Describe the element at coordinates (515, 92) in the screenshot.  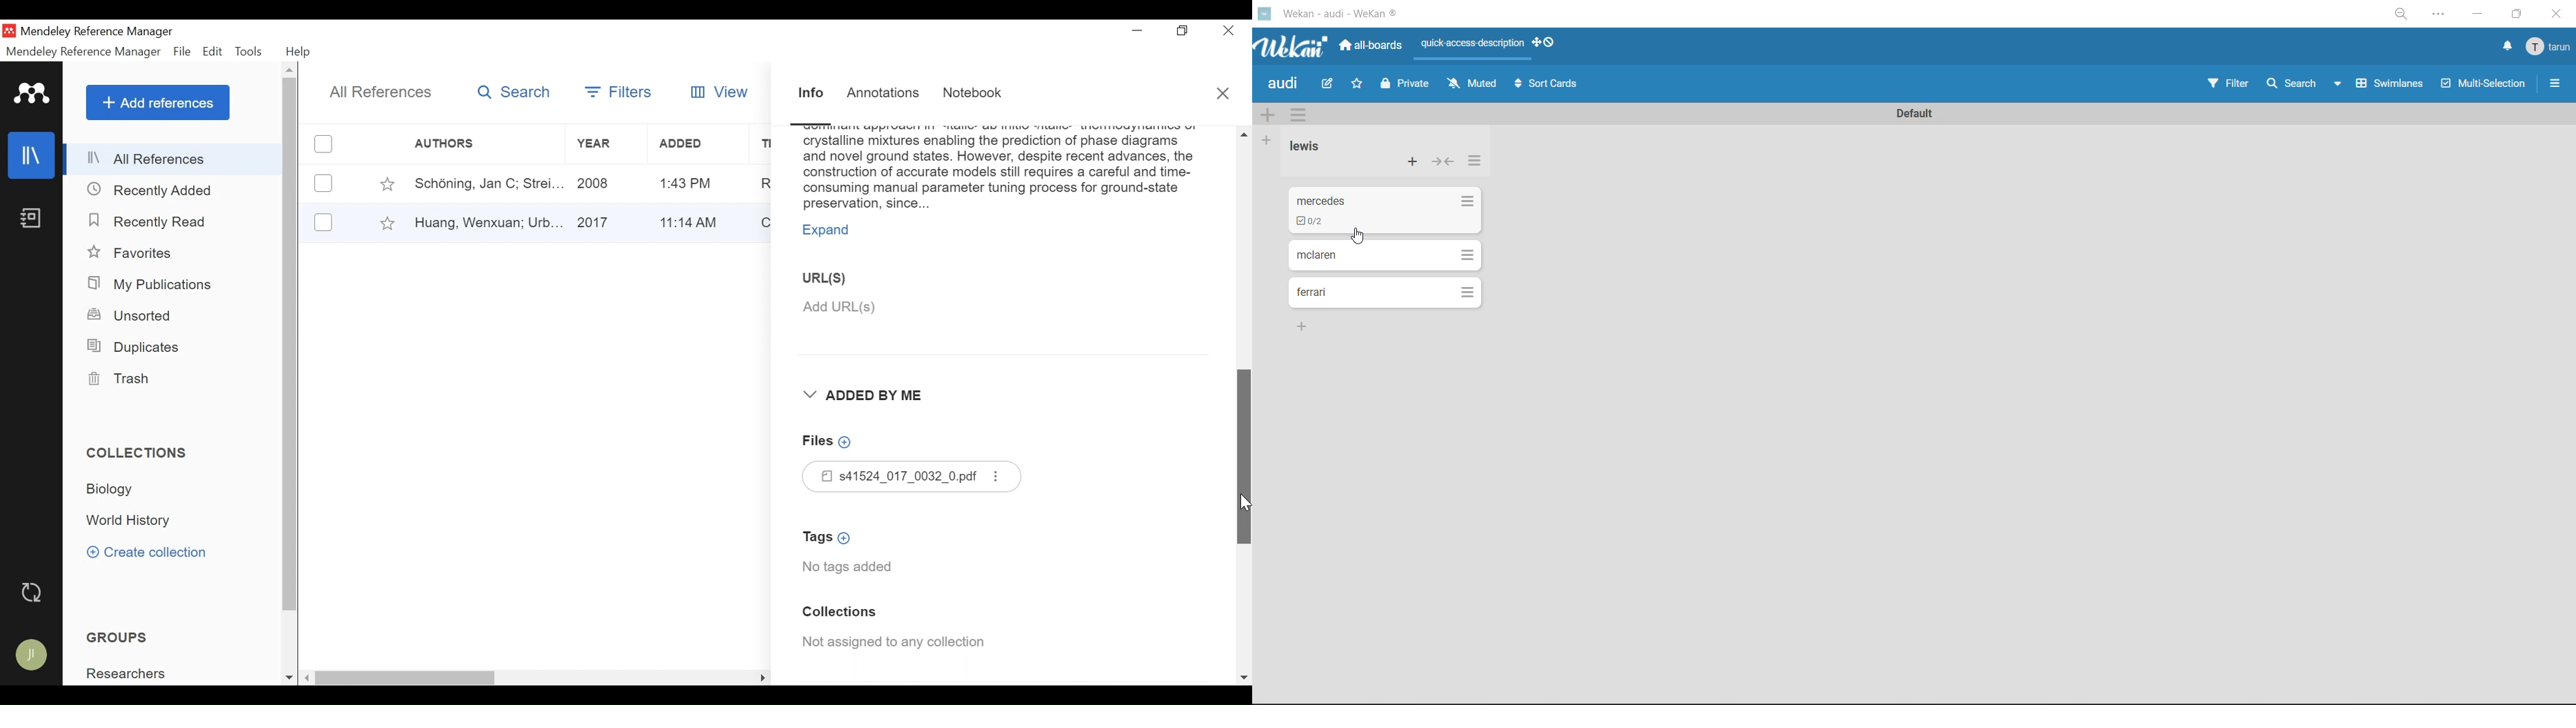
I see `Search` at that location.